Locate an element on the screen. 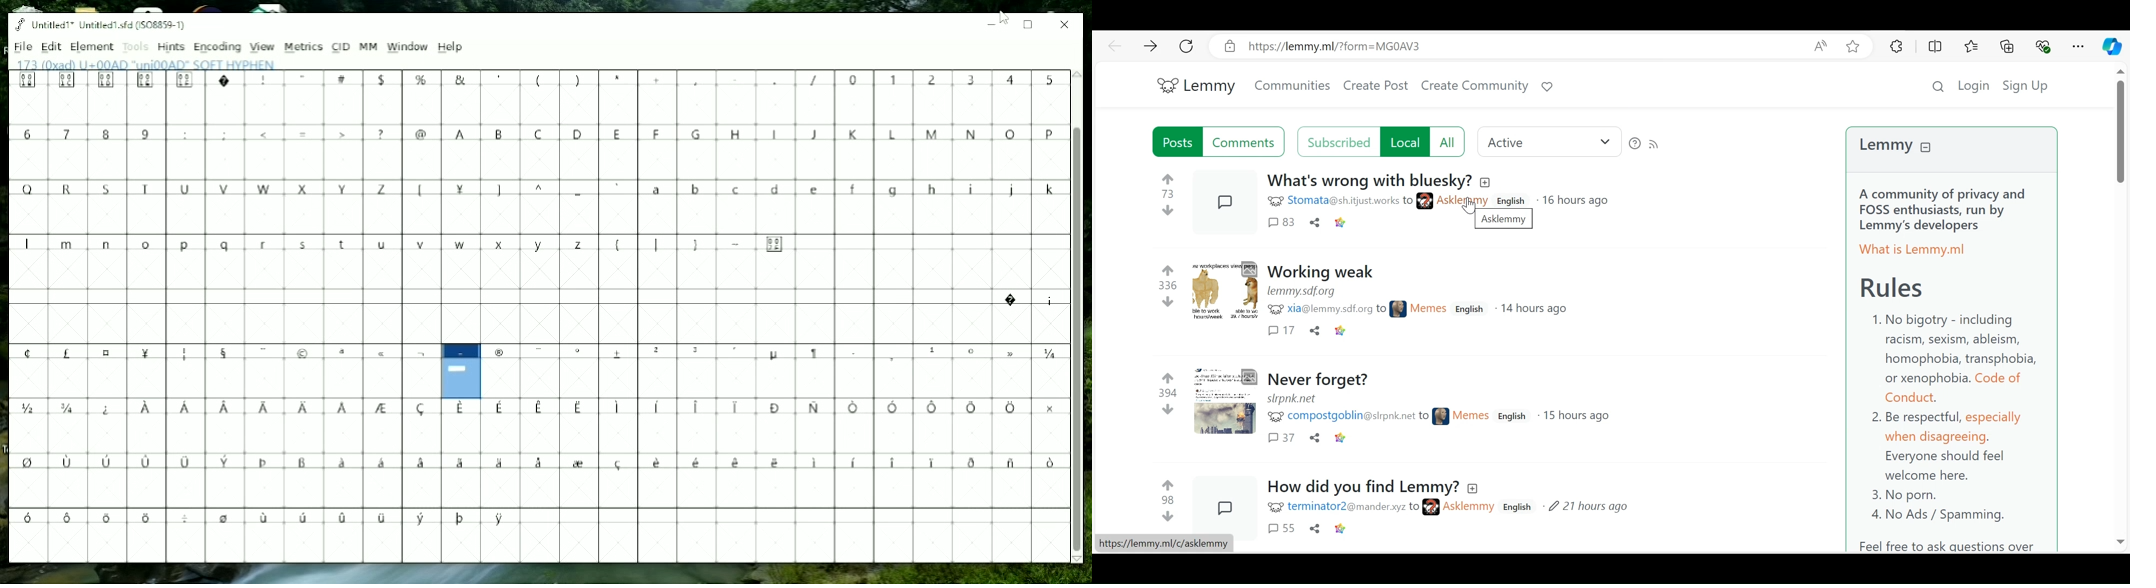 Image resolution: width=2156 pixels, height=588 pixels. Share is located at coordinates (1315, 529).